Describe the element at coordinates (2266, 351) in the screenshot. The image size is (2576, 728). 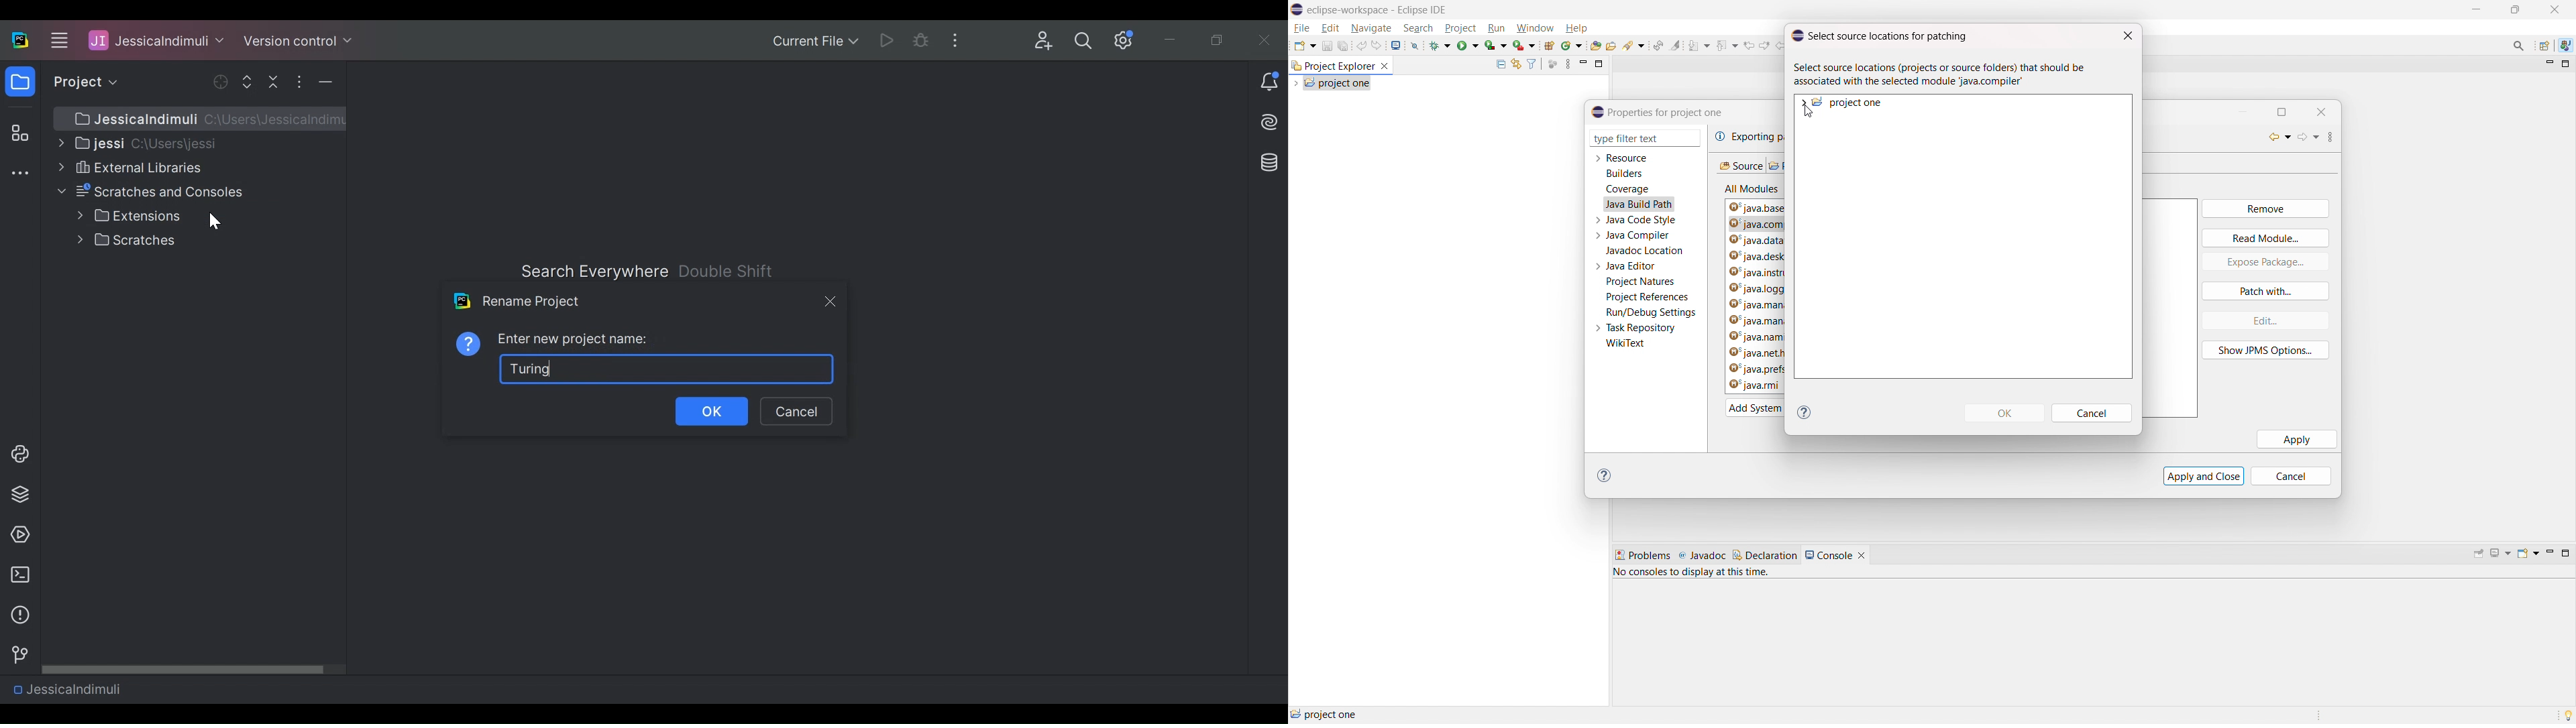
I see `show JPMS option` at that location.